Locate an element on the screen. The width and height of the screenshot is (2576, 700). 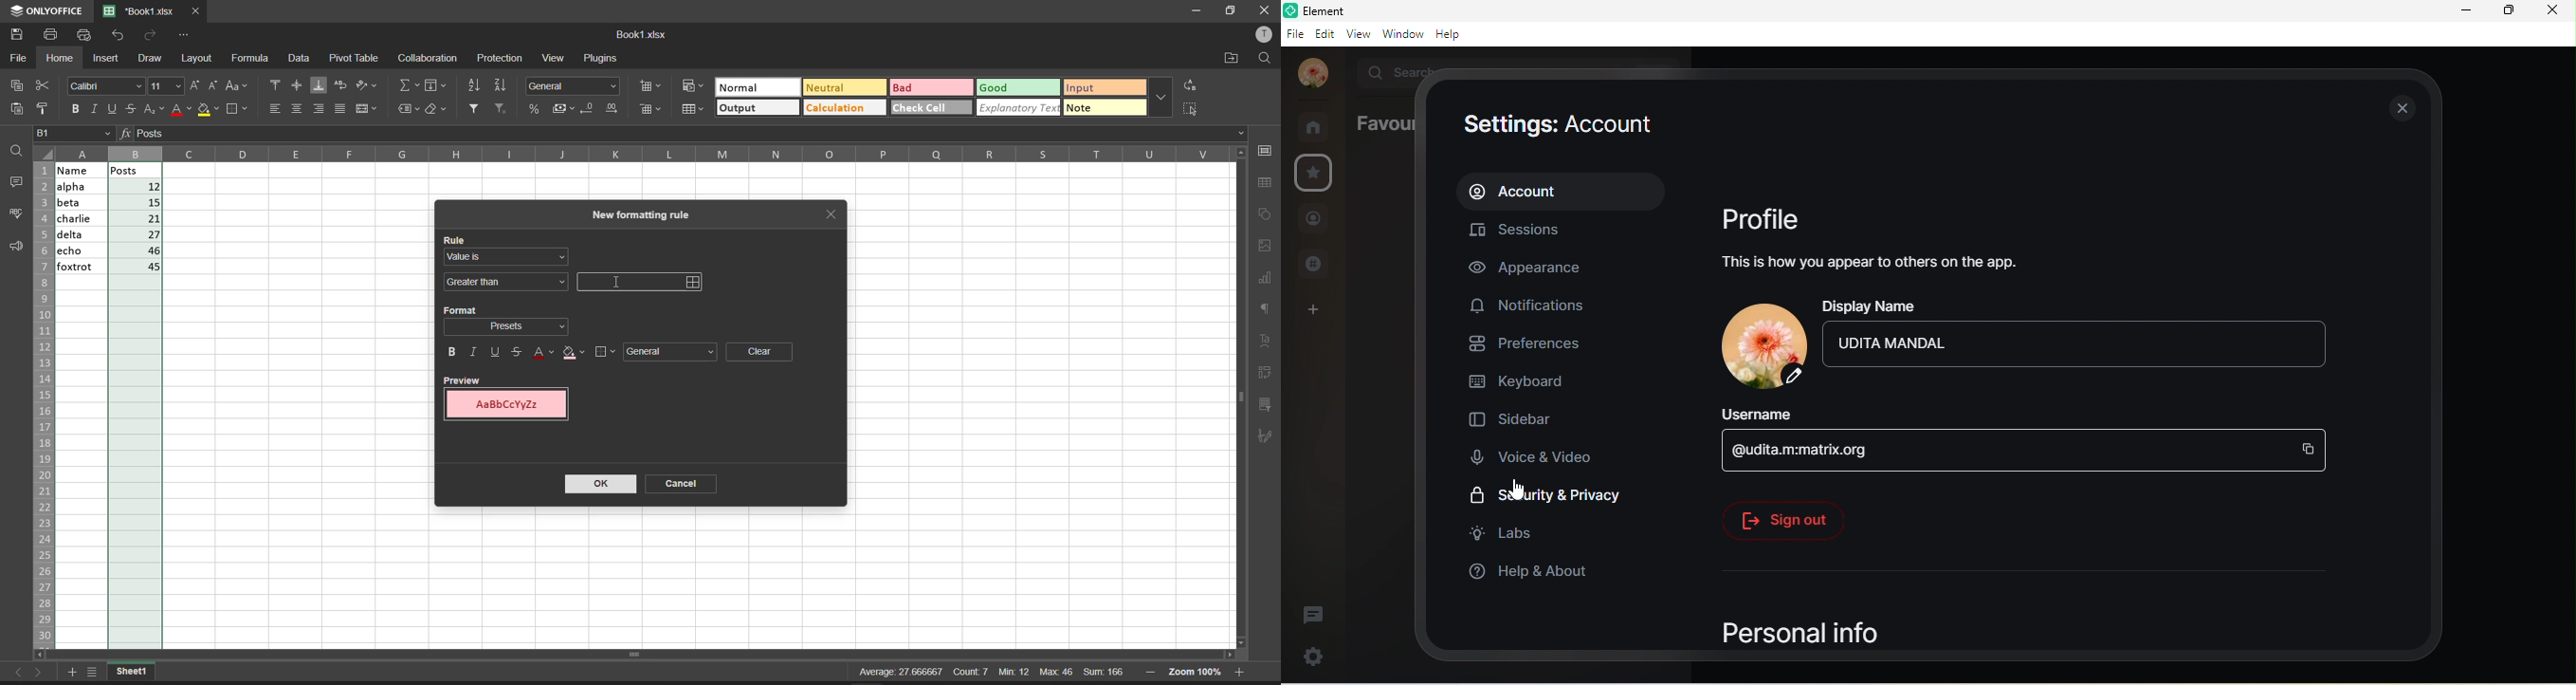
setting account is located at coordinates (1555, 125).